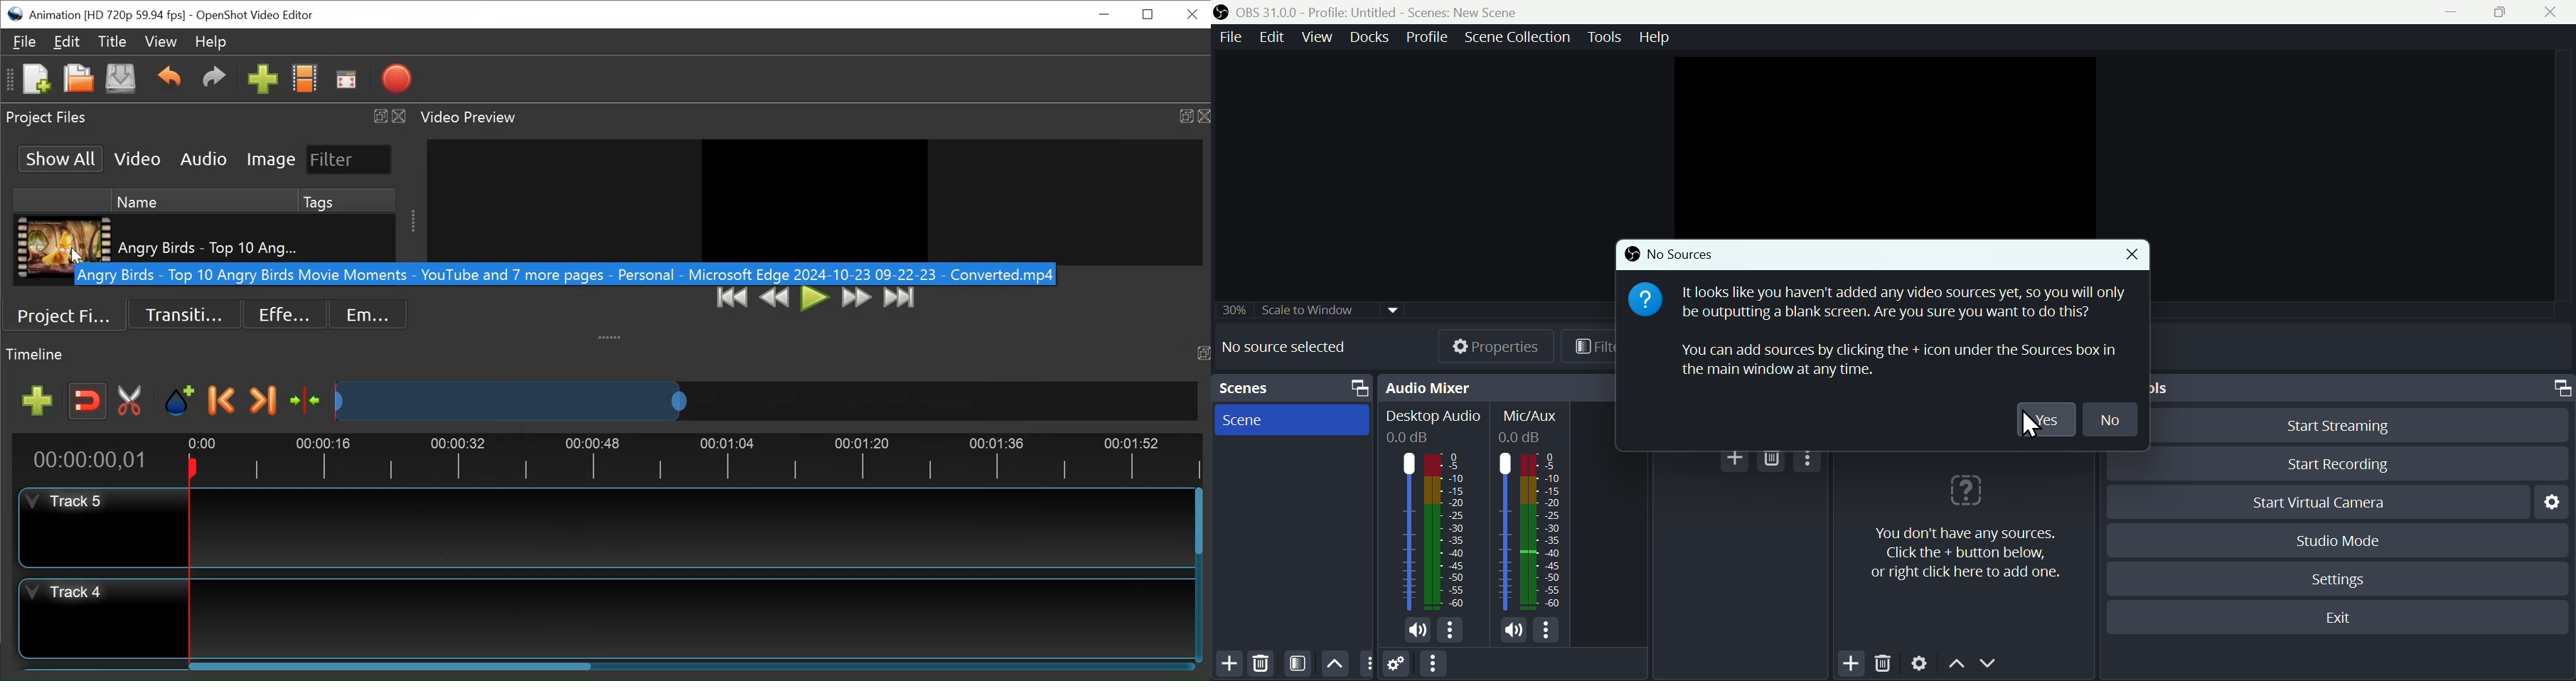 This screenshot has width=2576, height=700. What do you see at coordinates (1495, 344) in the screenshot?
I see `Properties` at bounding box center [1495, 344].